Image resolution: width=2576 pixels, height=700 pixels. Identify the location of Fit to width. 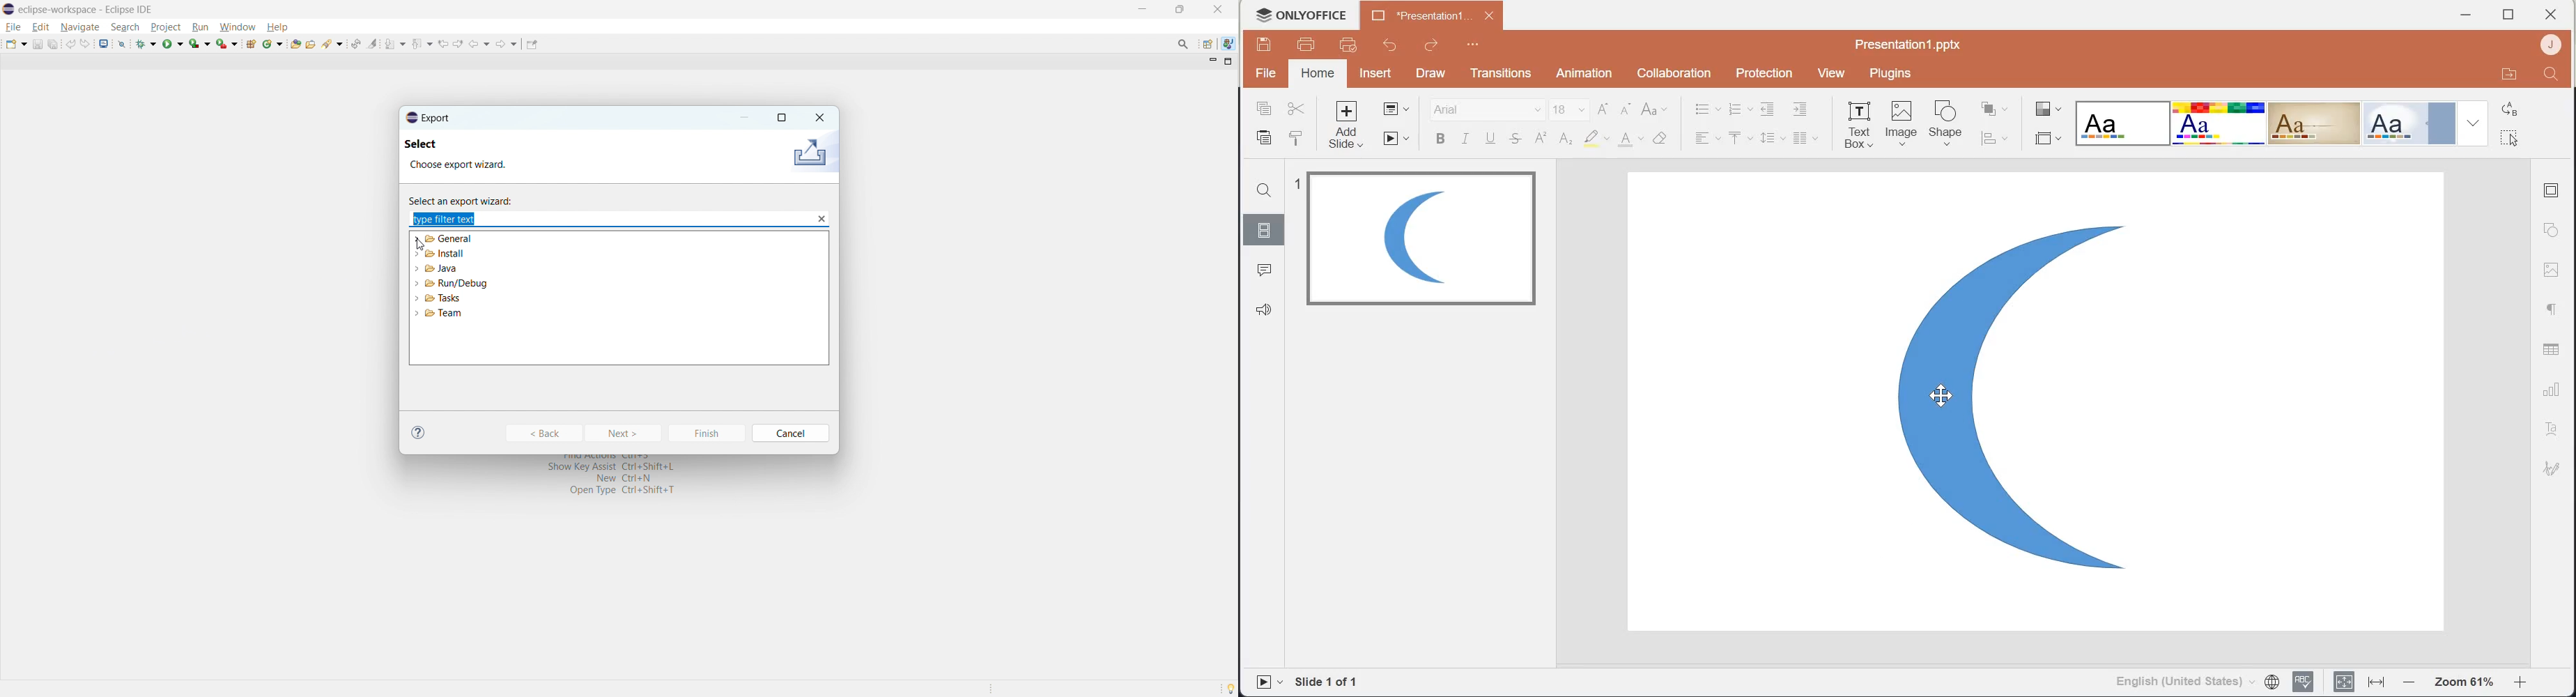
(2375, 683).